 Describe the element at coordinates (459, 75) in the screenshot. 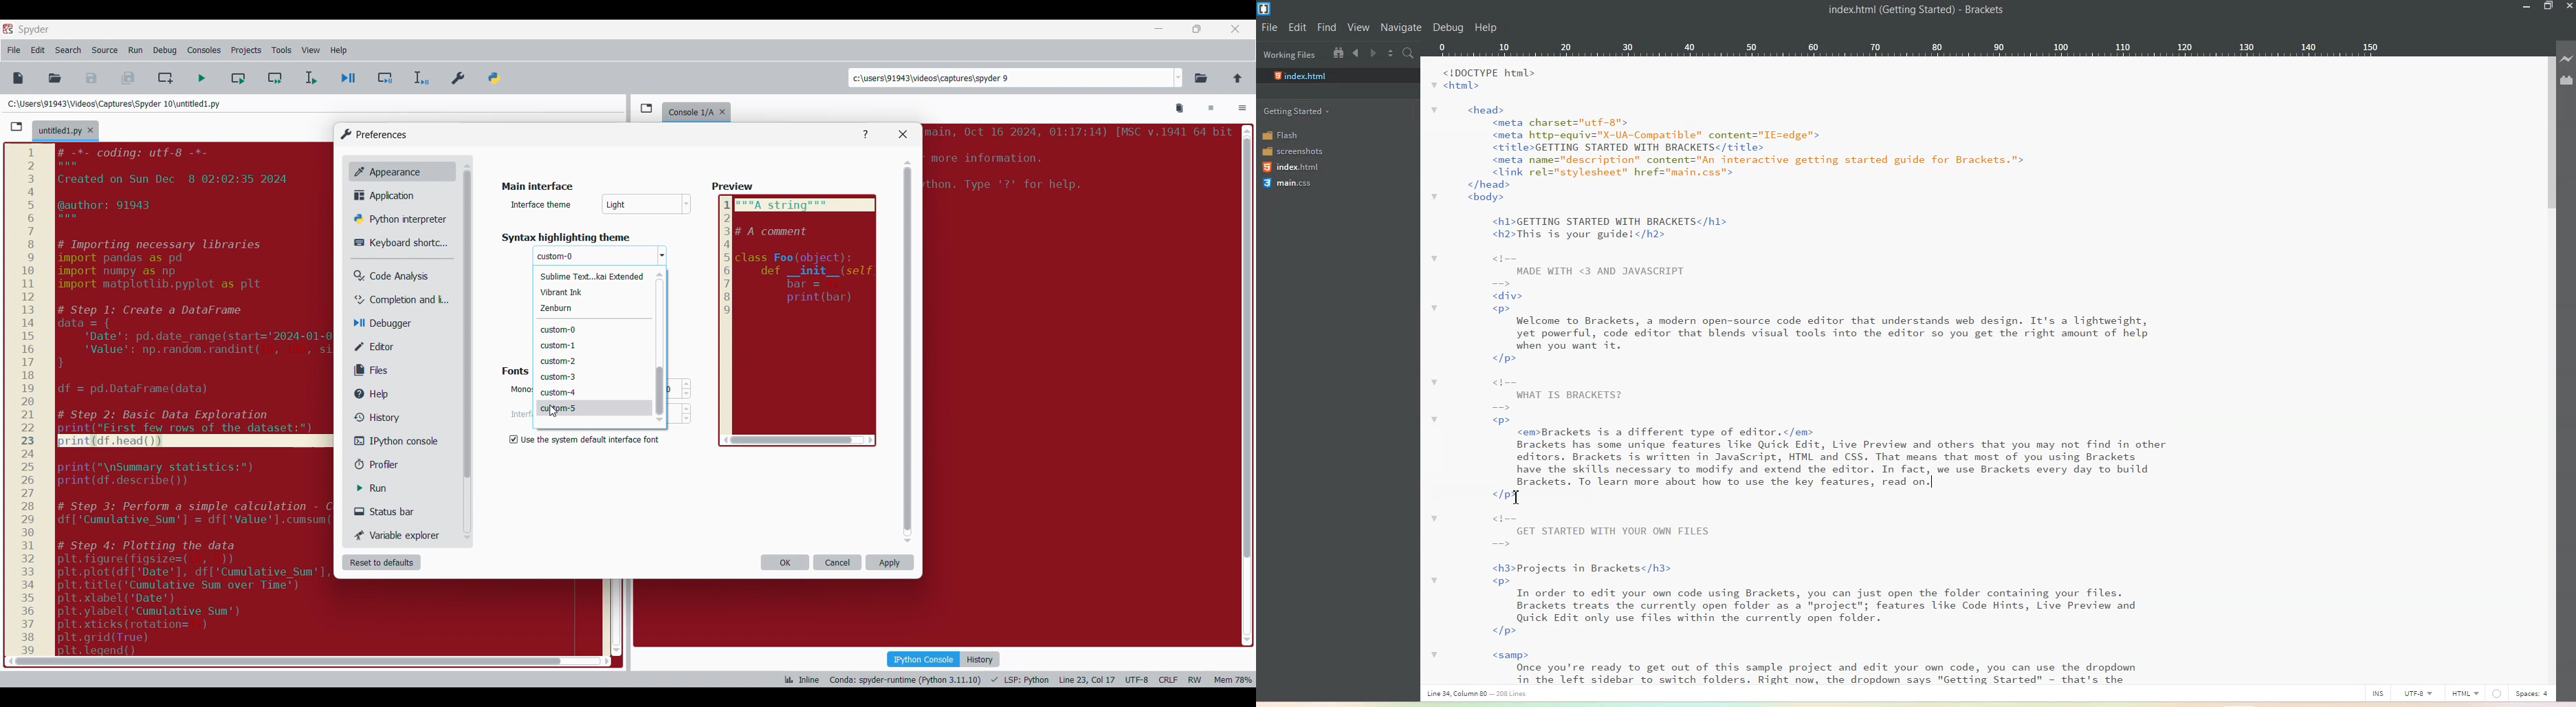

I see `Preferences` at that location.